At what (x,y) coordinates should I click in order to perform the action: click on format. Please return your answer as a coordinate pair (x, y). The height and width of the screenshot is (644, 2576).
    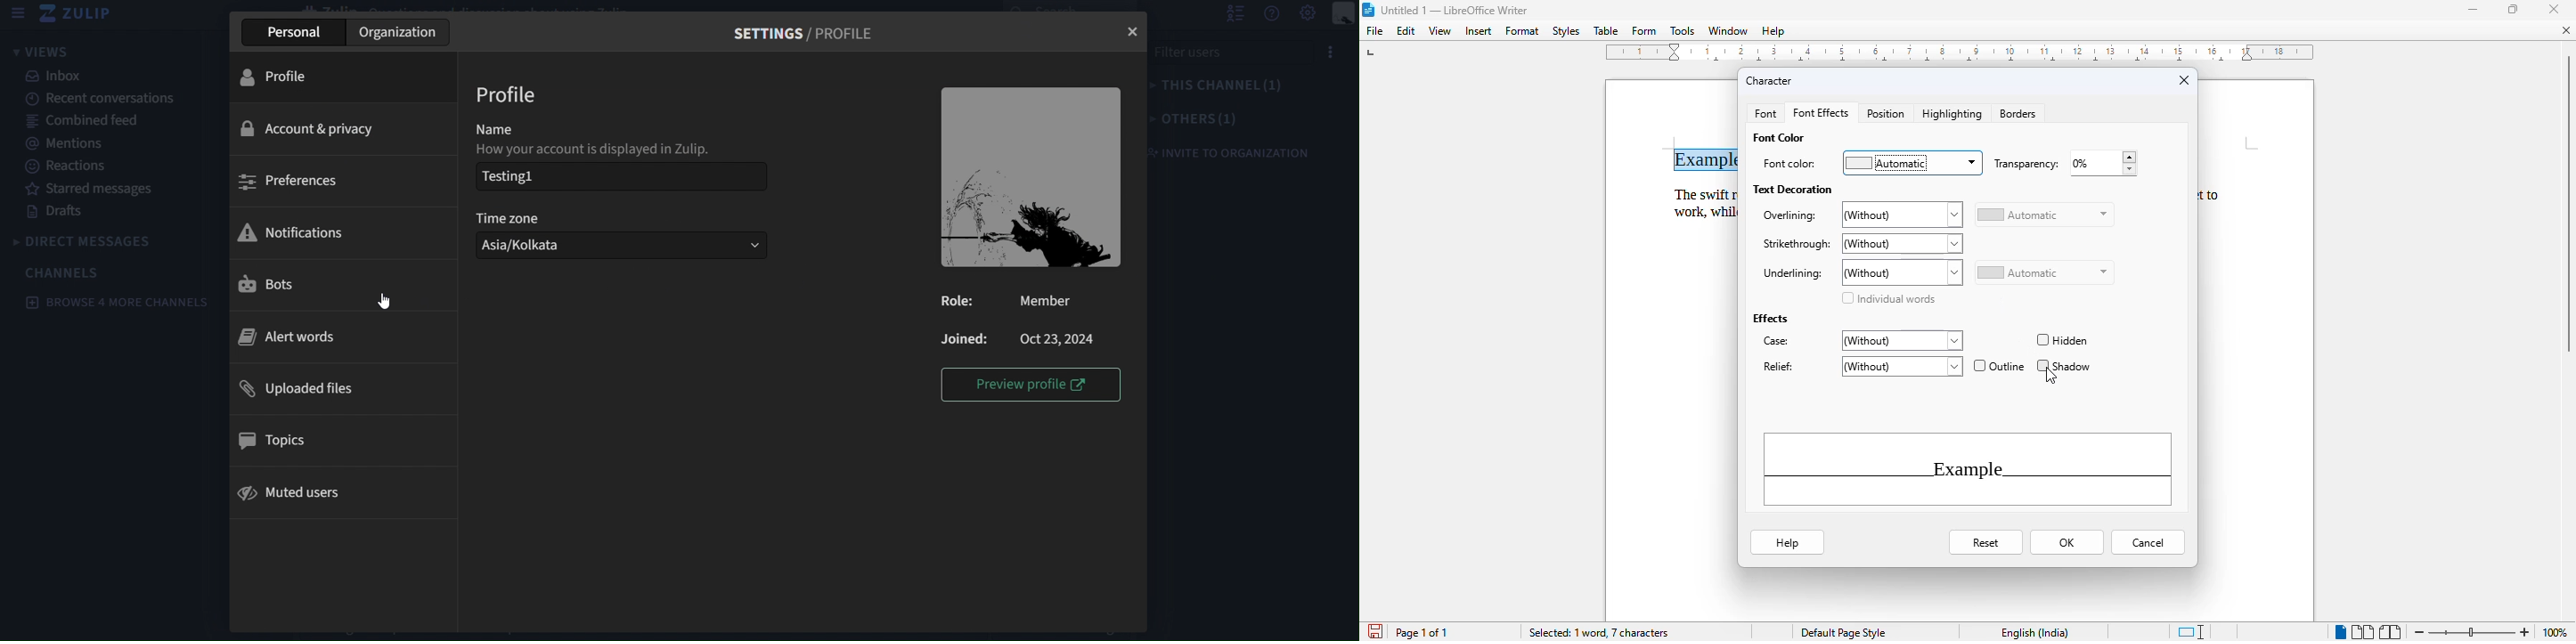
    Looking at the image, I should click on (1523, 30).